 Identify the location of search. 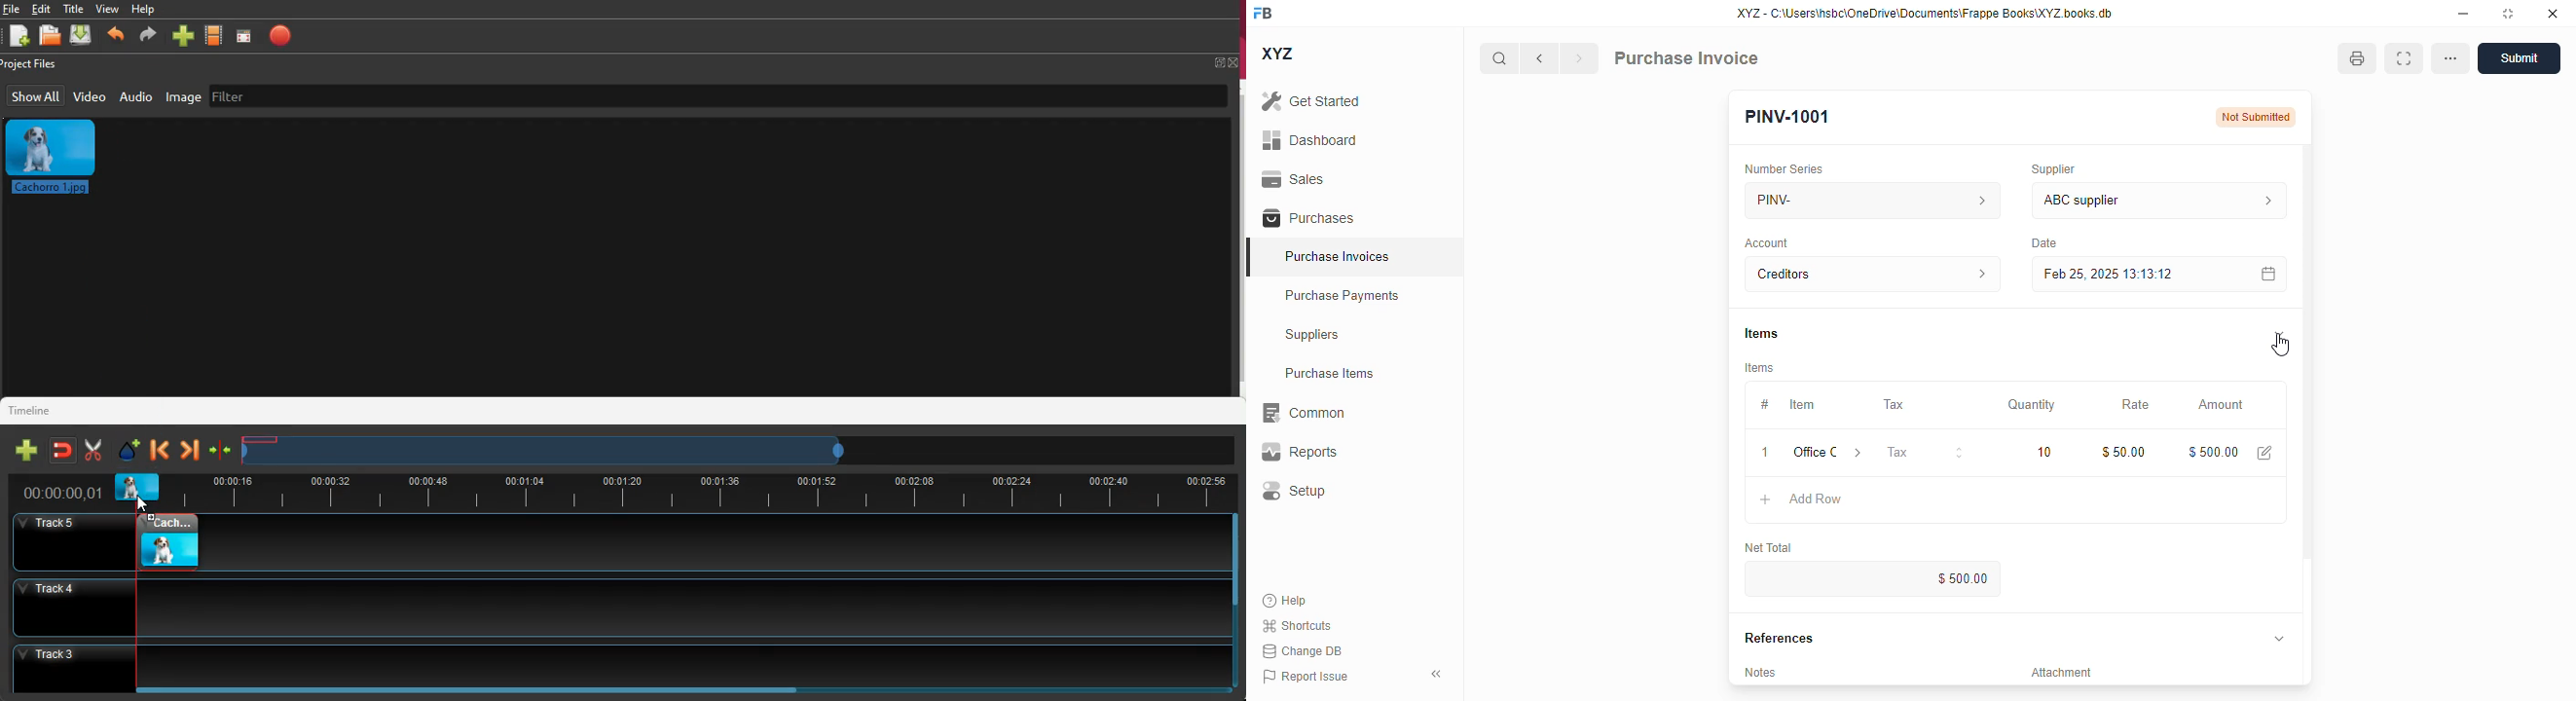
(1500, 58).